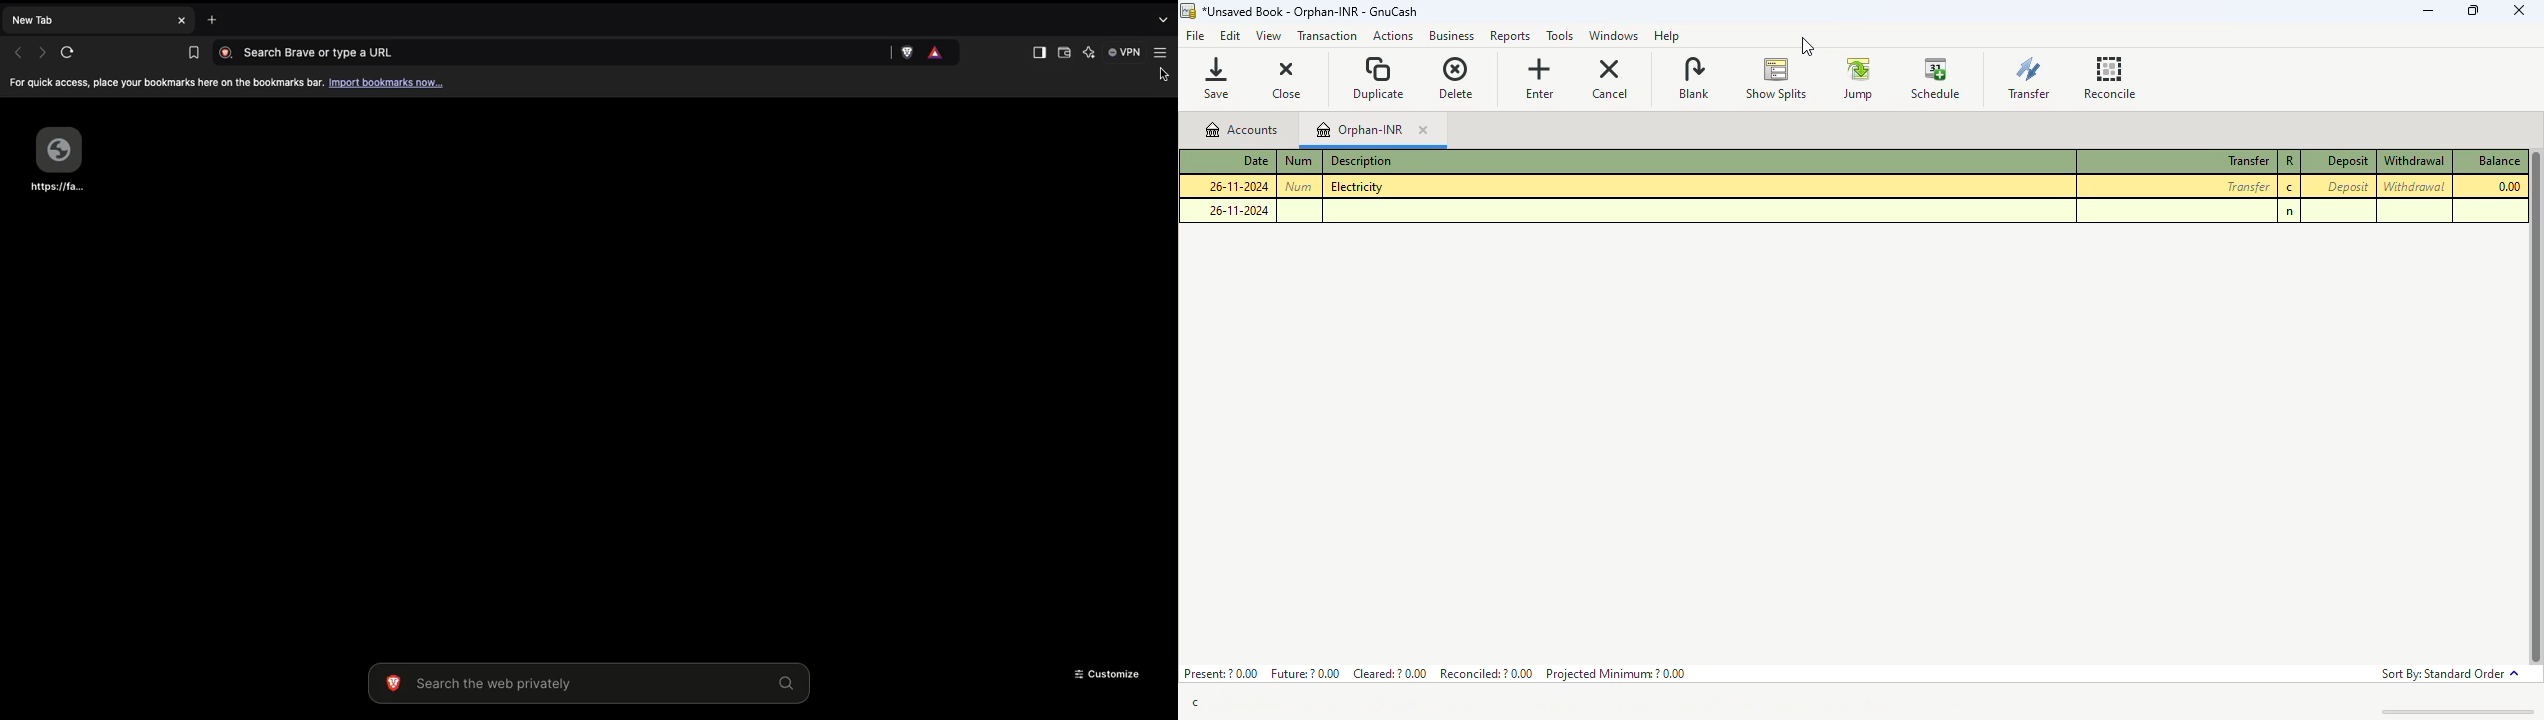  Describe the element at coordinates (1379, 77) in the screenshot. I see `duplicate` at that location.